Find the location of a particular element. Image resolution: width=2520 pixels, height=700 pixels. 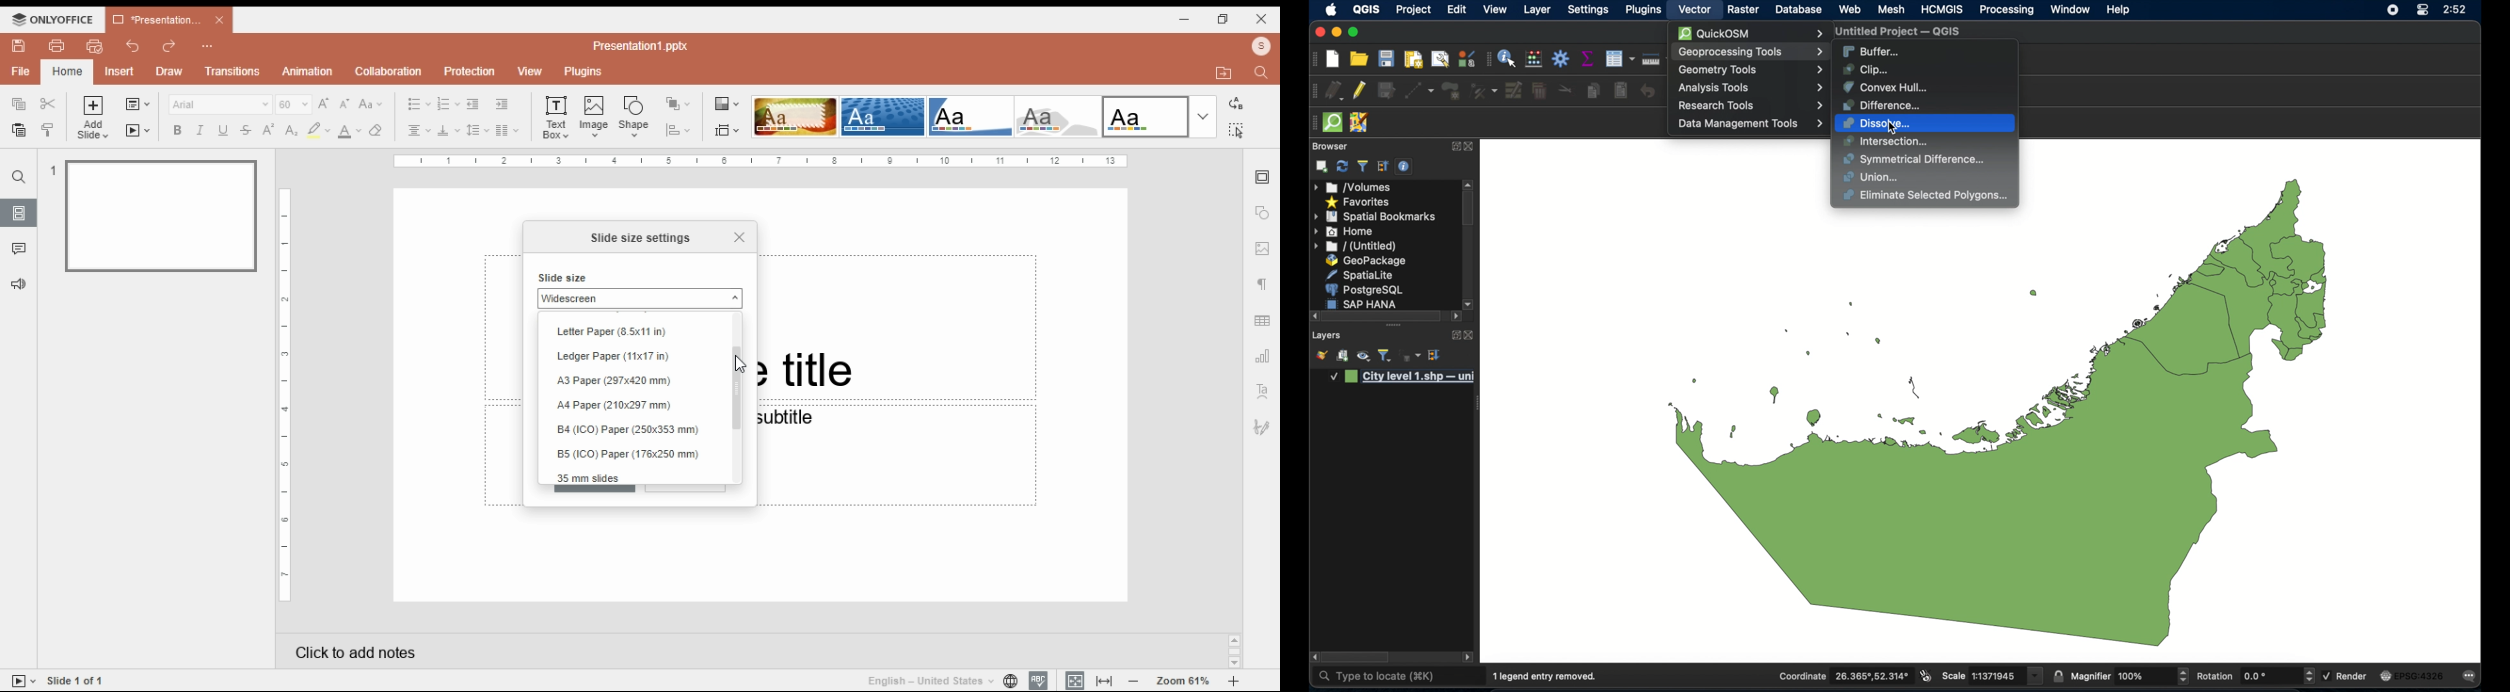

minimize is located at coordinates (1185, 18).